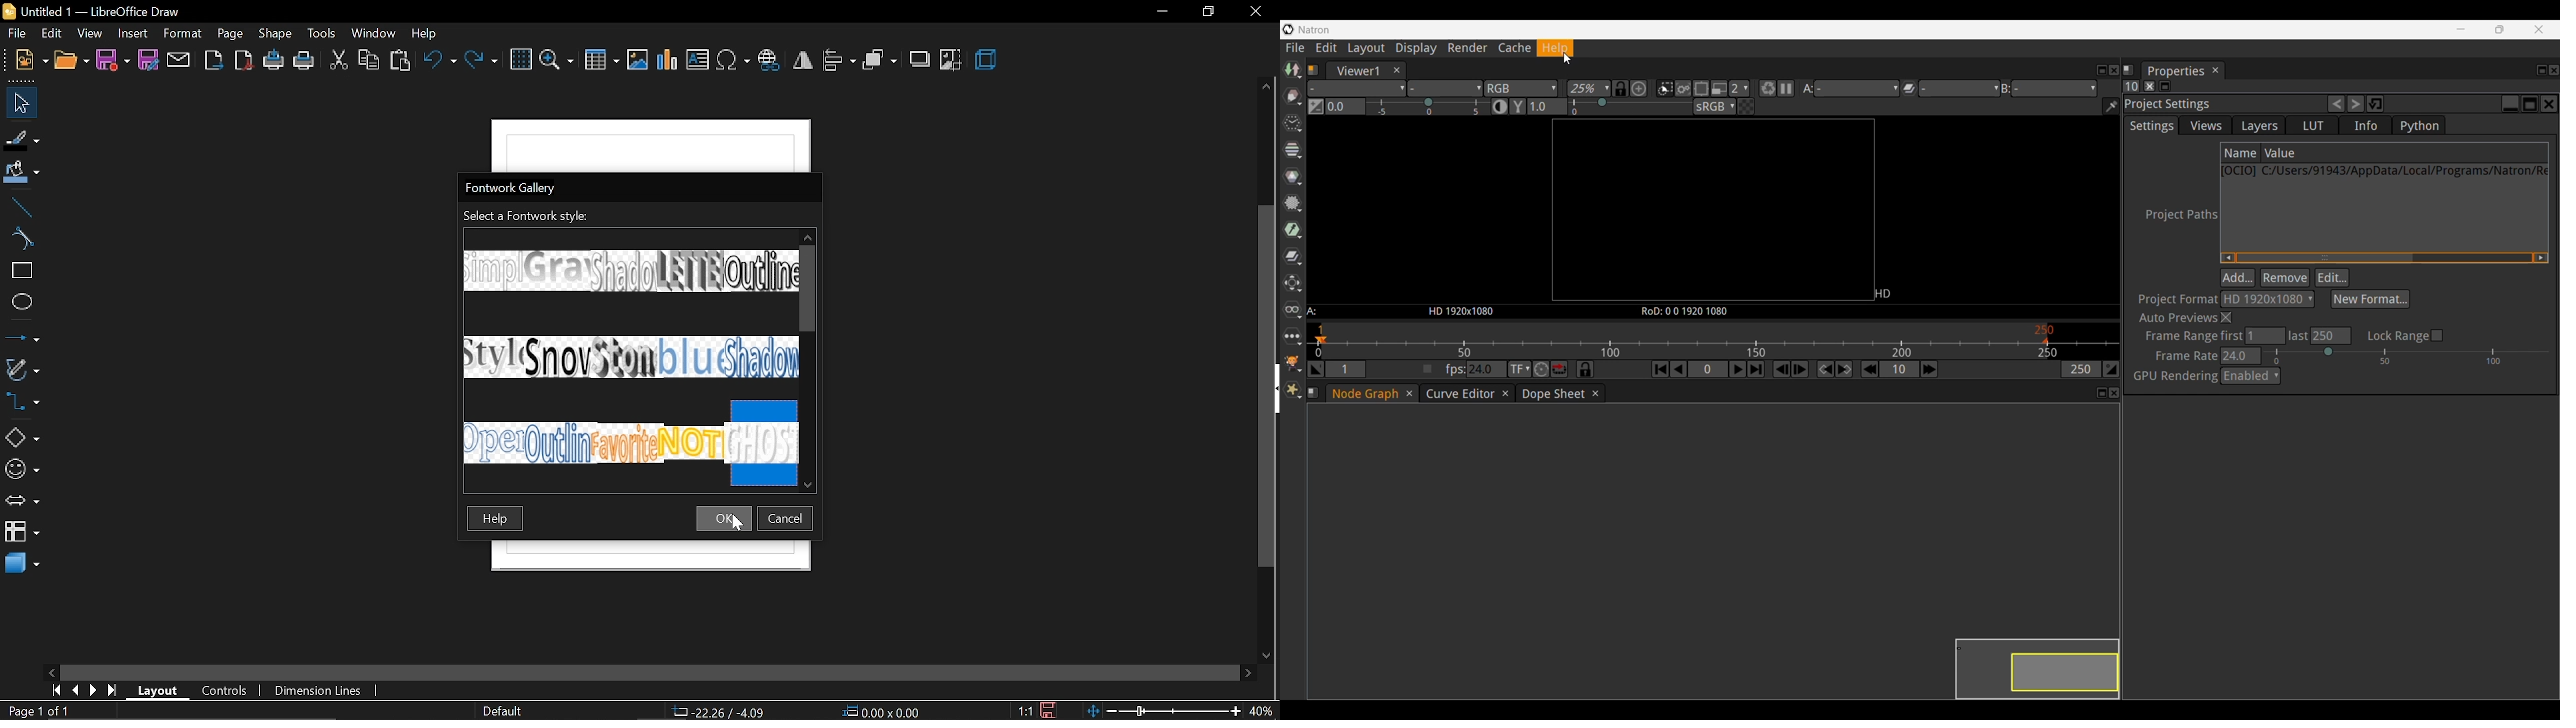 This screenshot has height=728, width=2576. Describe the element at coordinates (30, 59) in the screenshot. I see `new ` at that location.